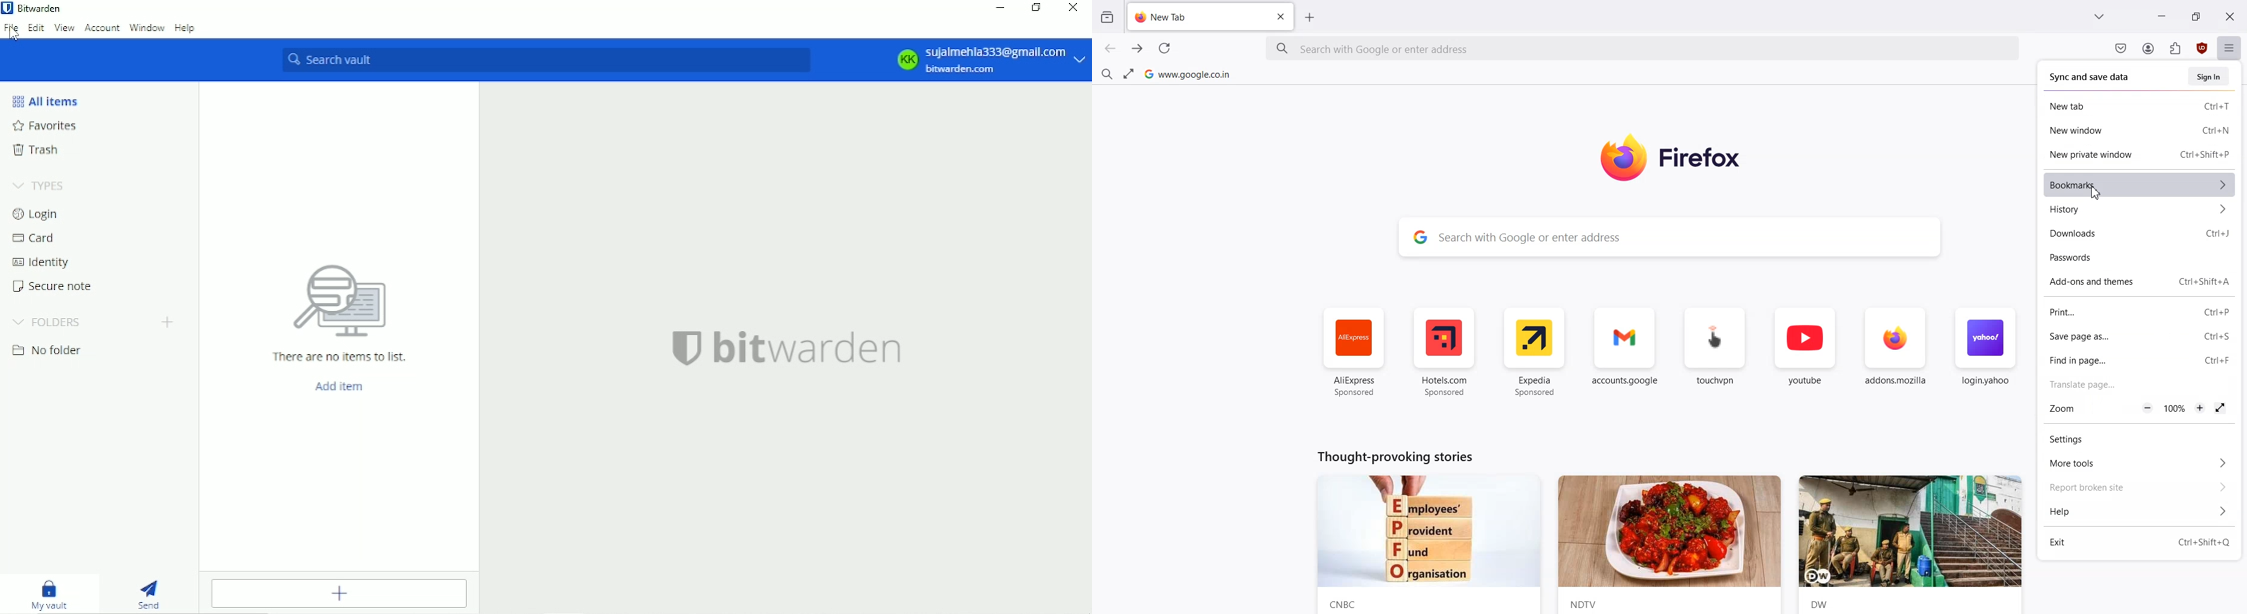 Image resolution: width=2268 pixels, height=616 pixels. Describe the element at coordinates (1138, 49) in the screenshot. I see `Go Forward to one page ` at that location.